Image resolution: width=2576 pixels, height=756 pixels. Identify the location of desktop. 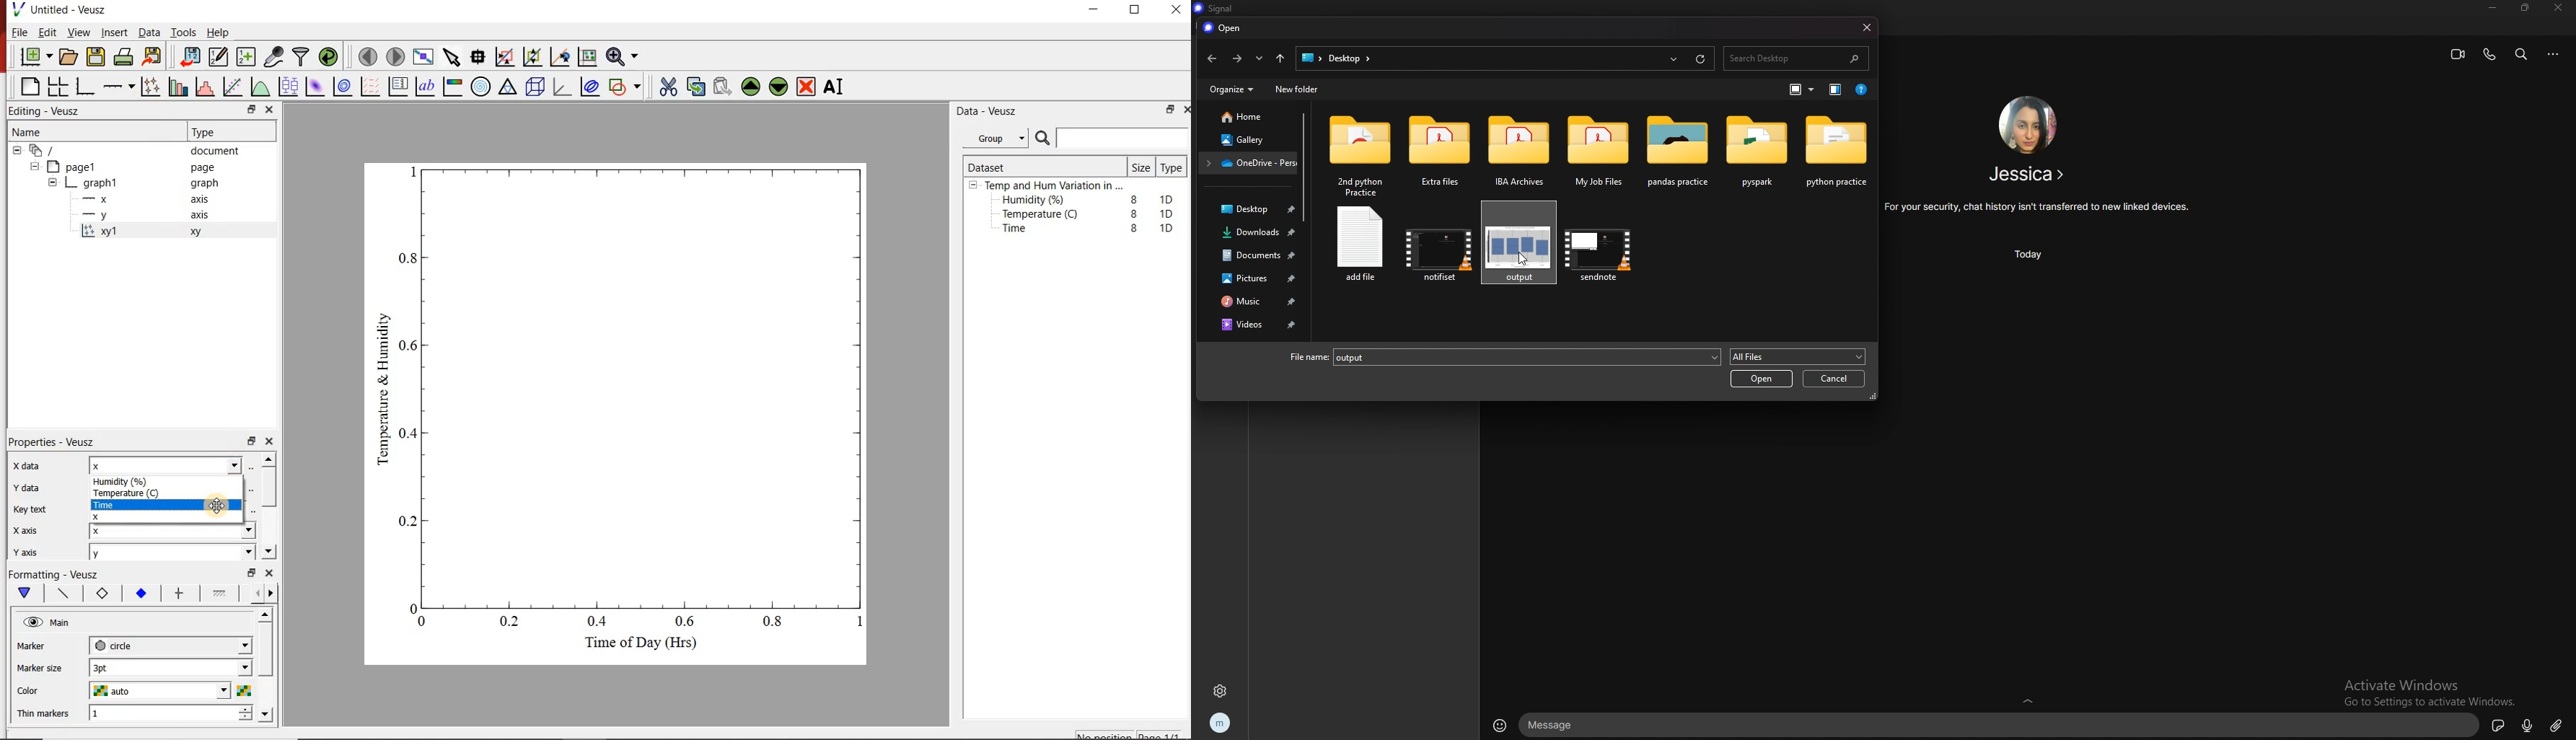
(1249, 211).